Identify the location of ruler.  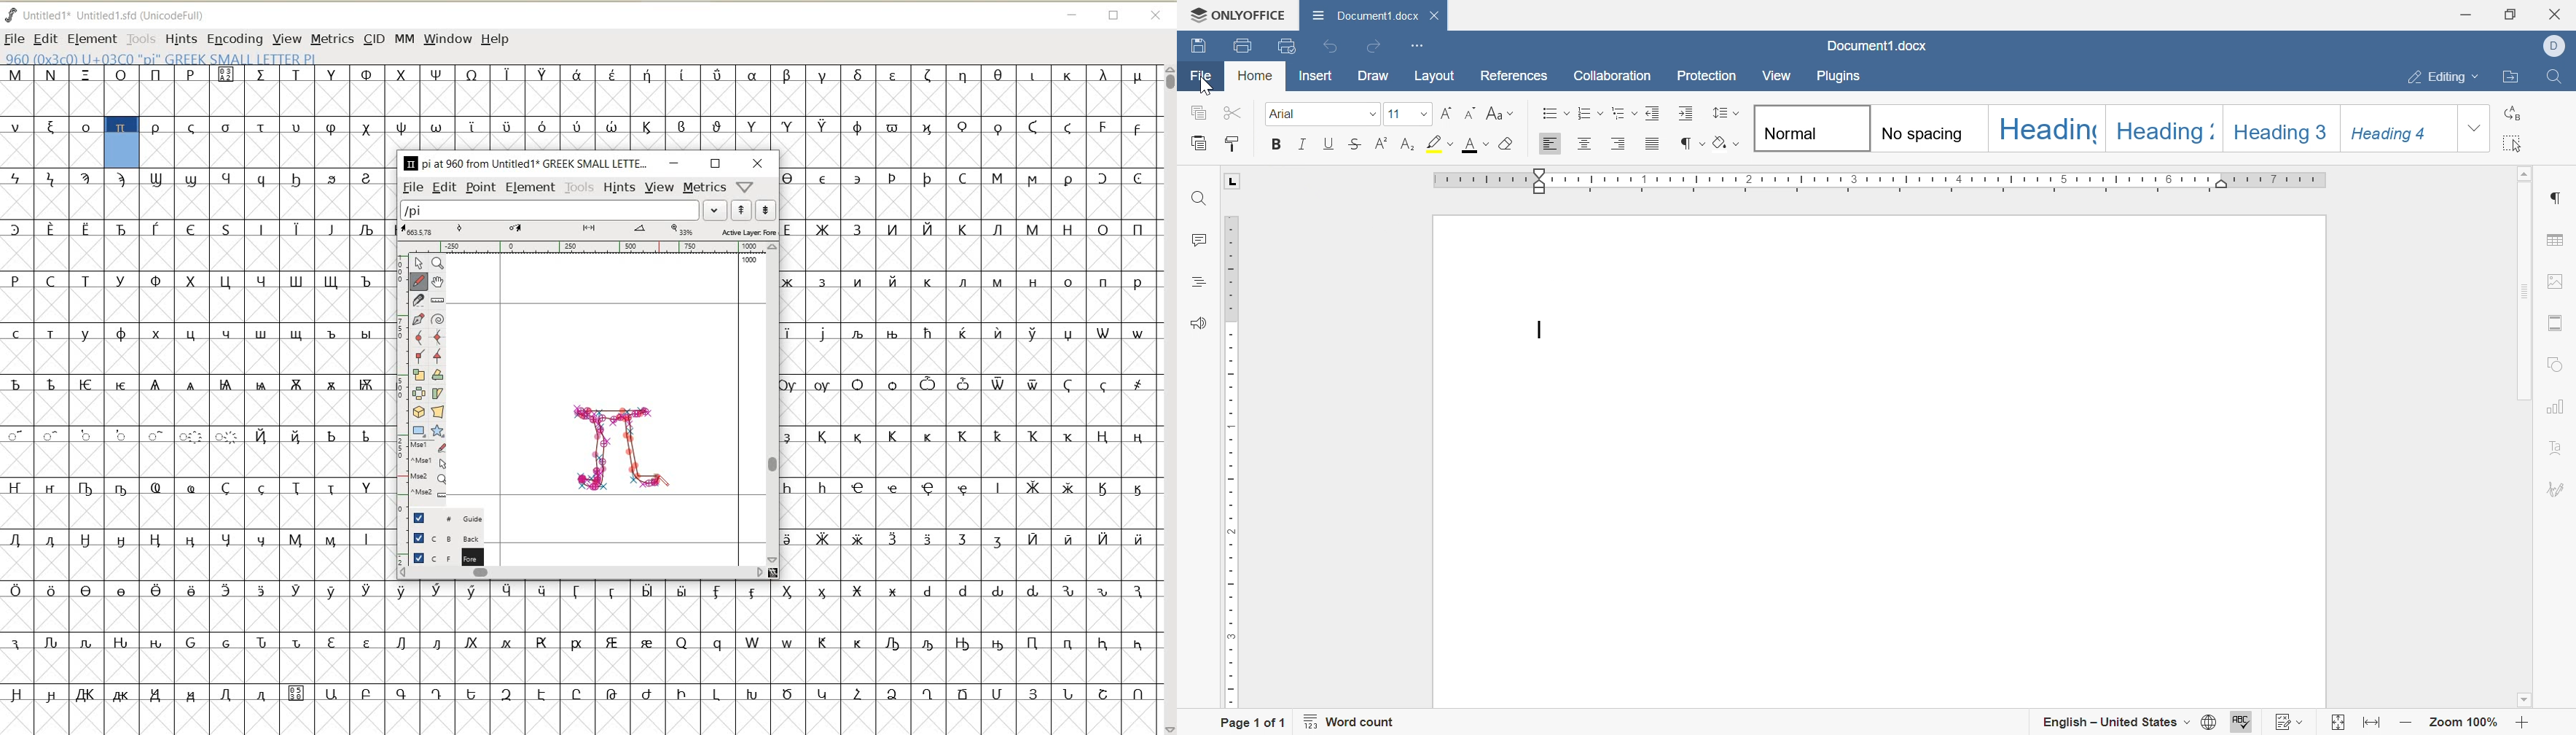
(1885, 179).